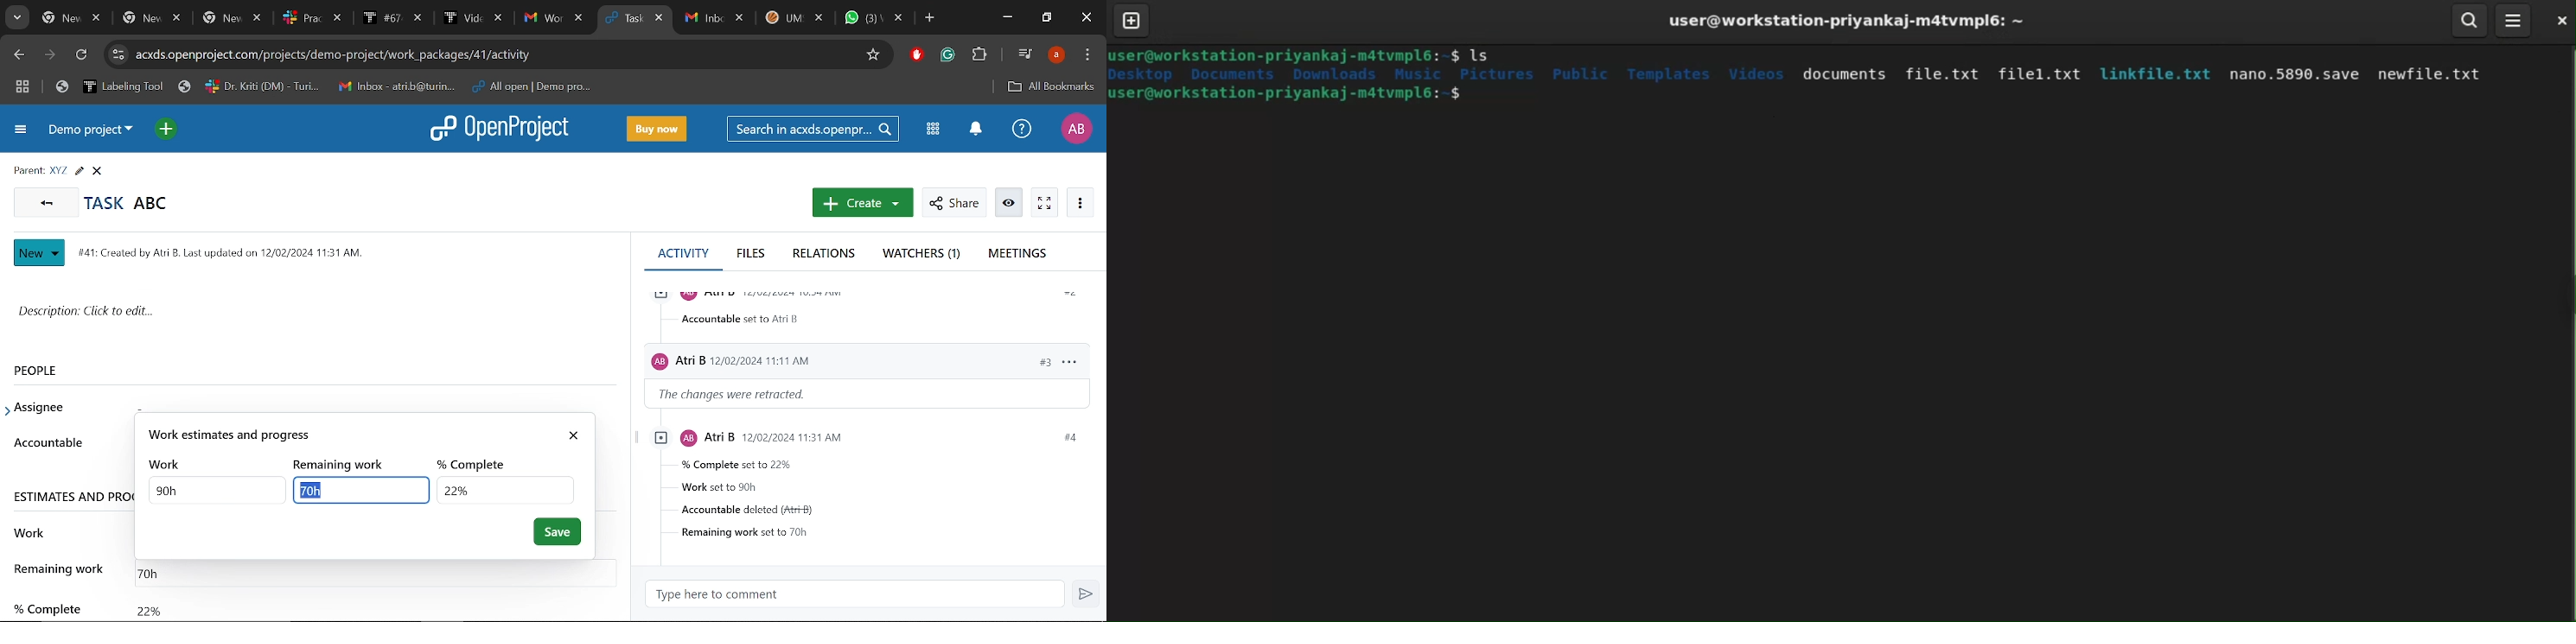 The height and width of the screenshot is (644, 2576). Describe the element at coordinates (814, 358) in the screenshot. I see `Users` at that location.